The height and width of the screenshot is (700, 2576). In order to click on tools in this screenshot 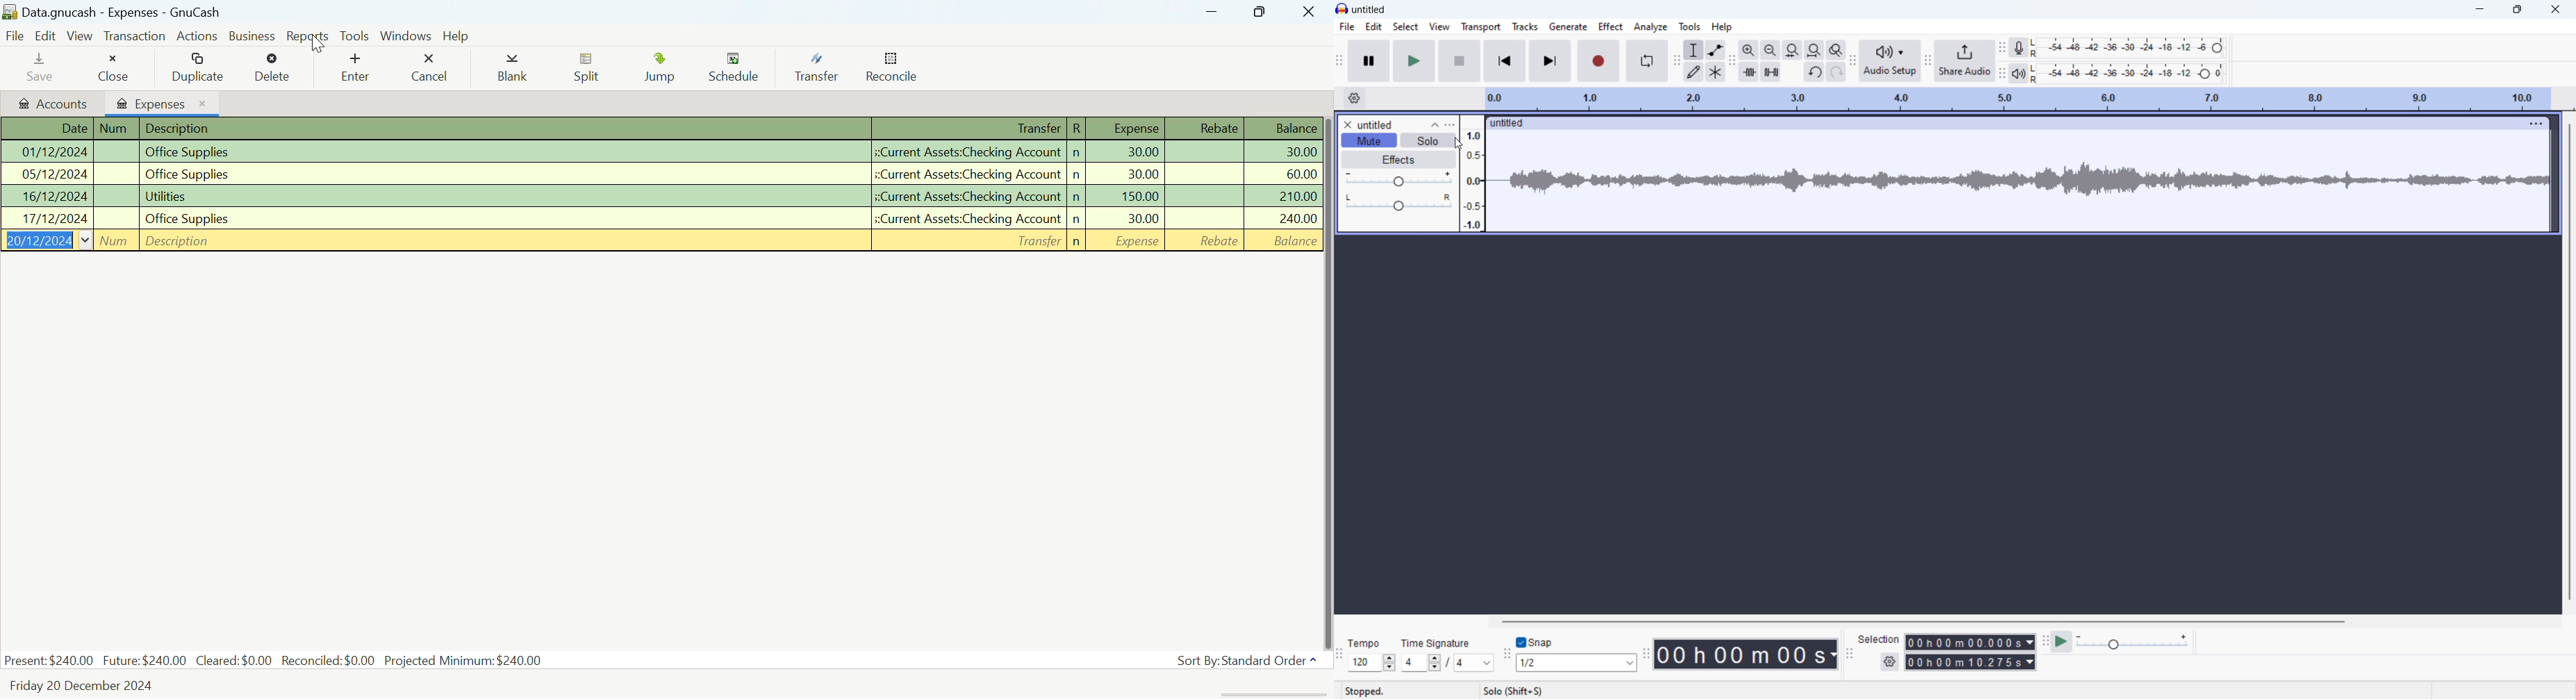, I will do `click(1690, 27)`.